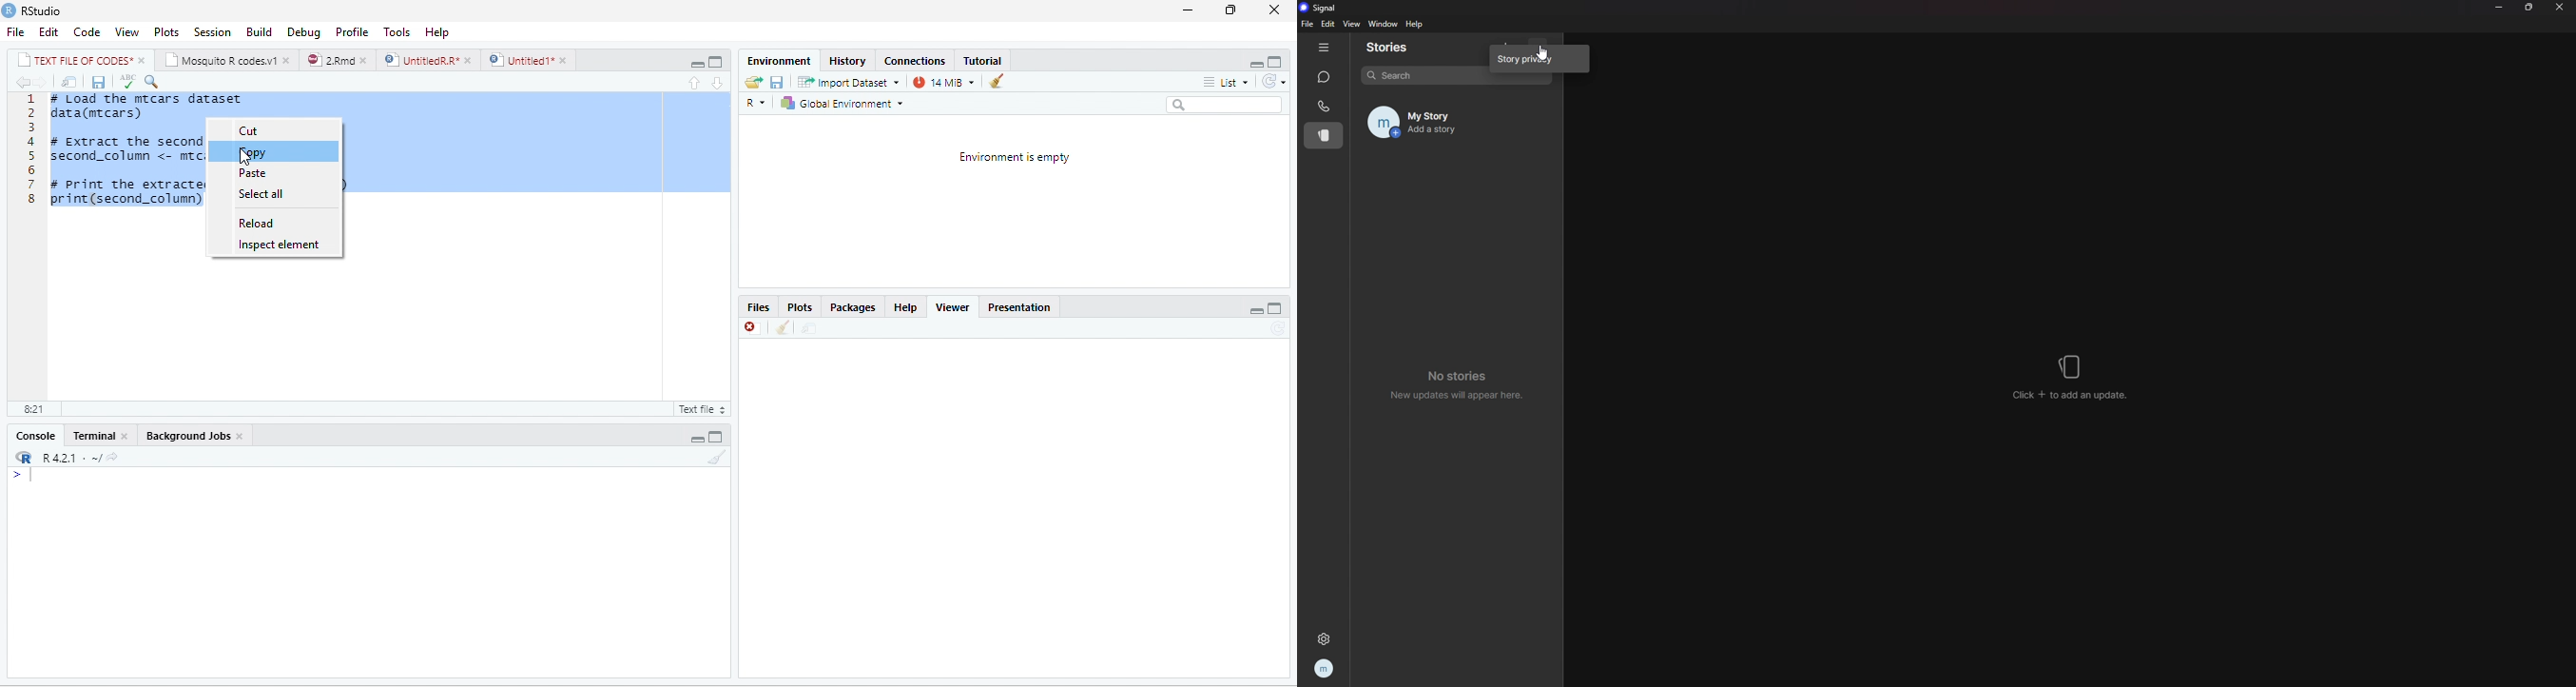  I want to click on  Import Dataset , so click(849, 82).